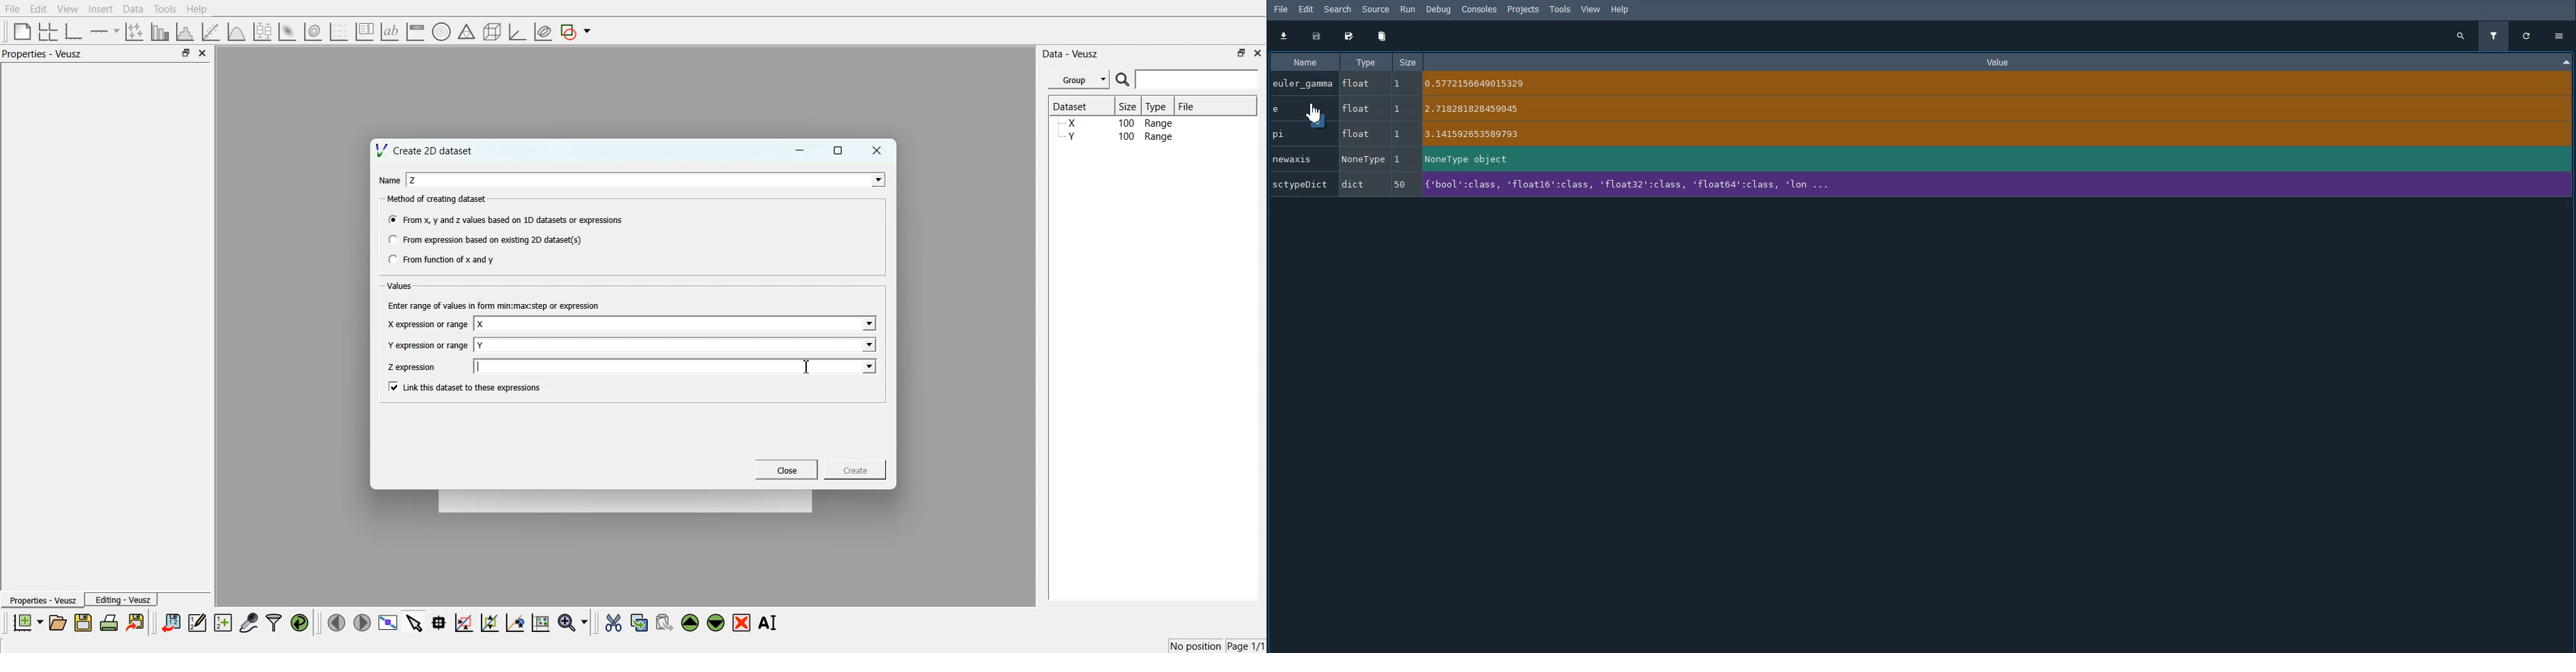 The width and height of the screenshot is (2576, 672). What do you see at coordinates (1408, 9) in the screenshot?
I see `Run` at bounding box center [1408, 9].